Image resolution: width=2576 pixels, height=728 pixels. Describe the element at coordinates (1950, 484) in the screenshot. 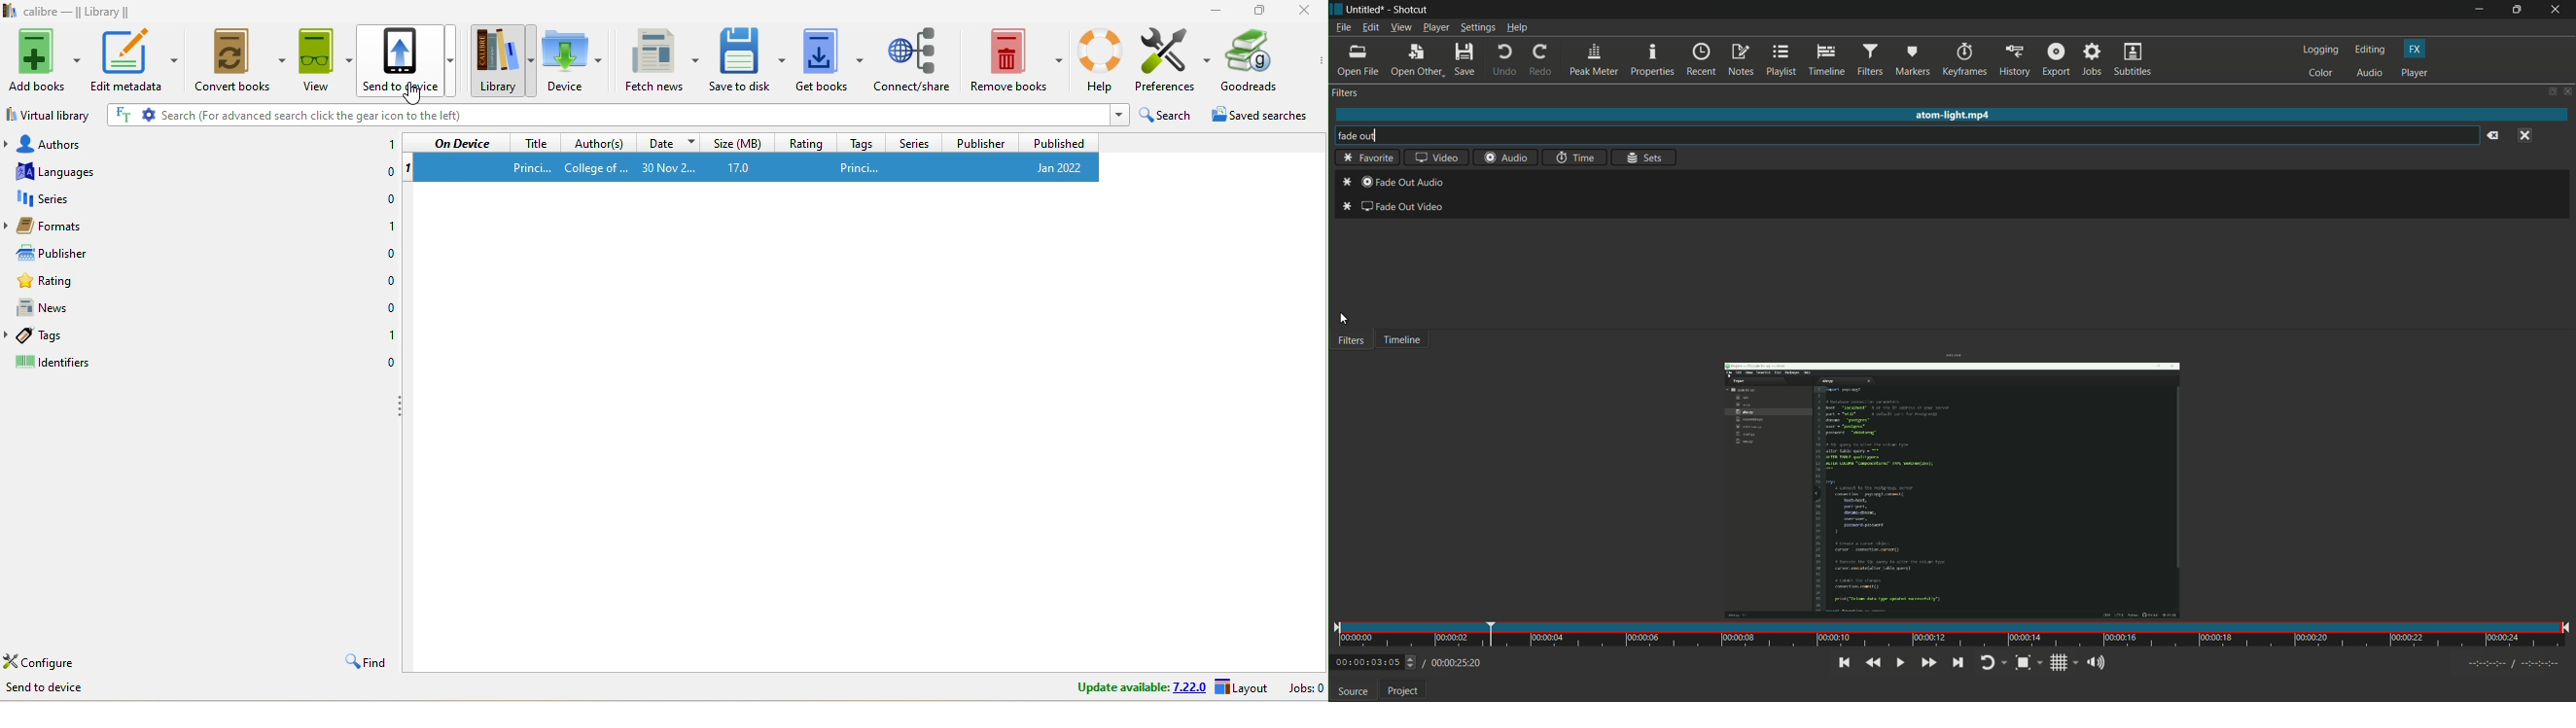

I see `opened file` at that location.